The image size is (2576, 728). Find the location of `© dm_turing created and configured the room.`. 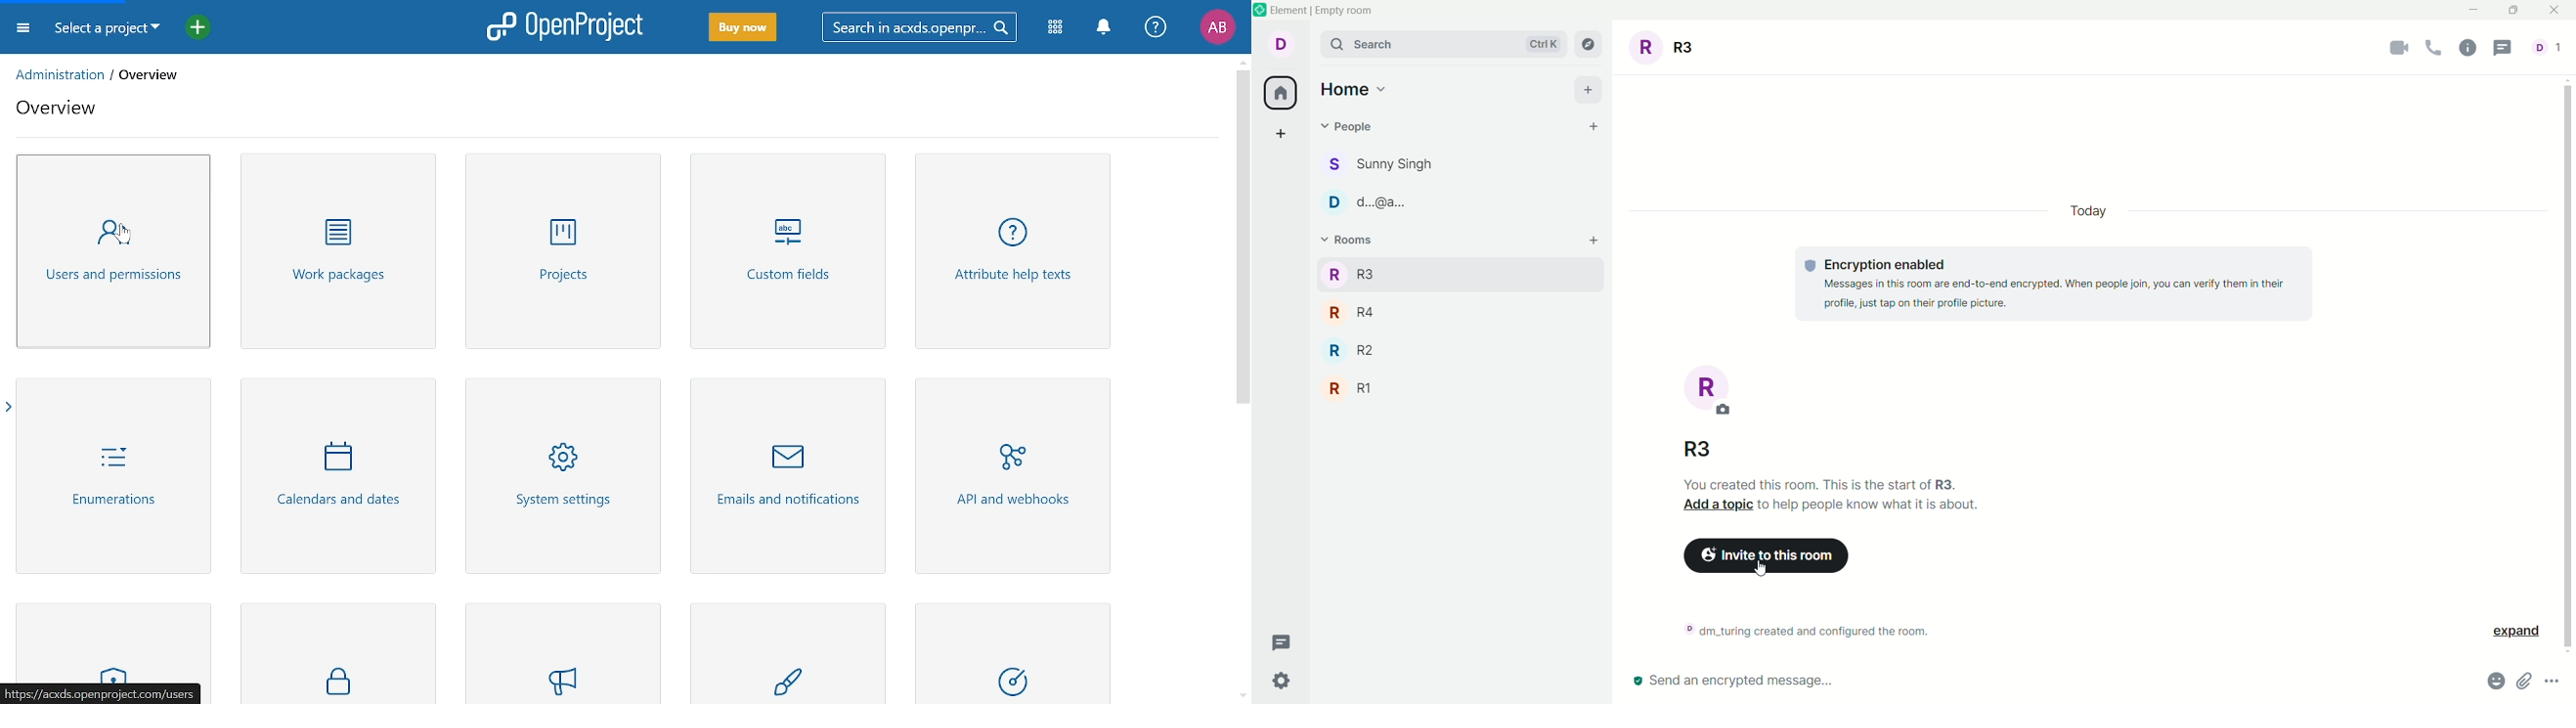

© dm_turing created and configured the room. is located at coordinates (1801, 632).